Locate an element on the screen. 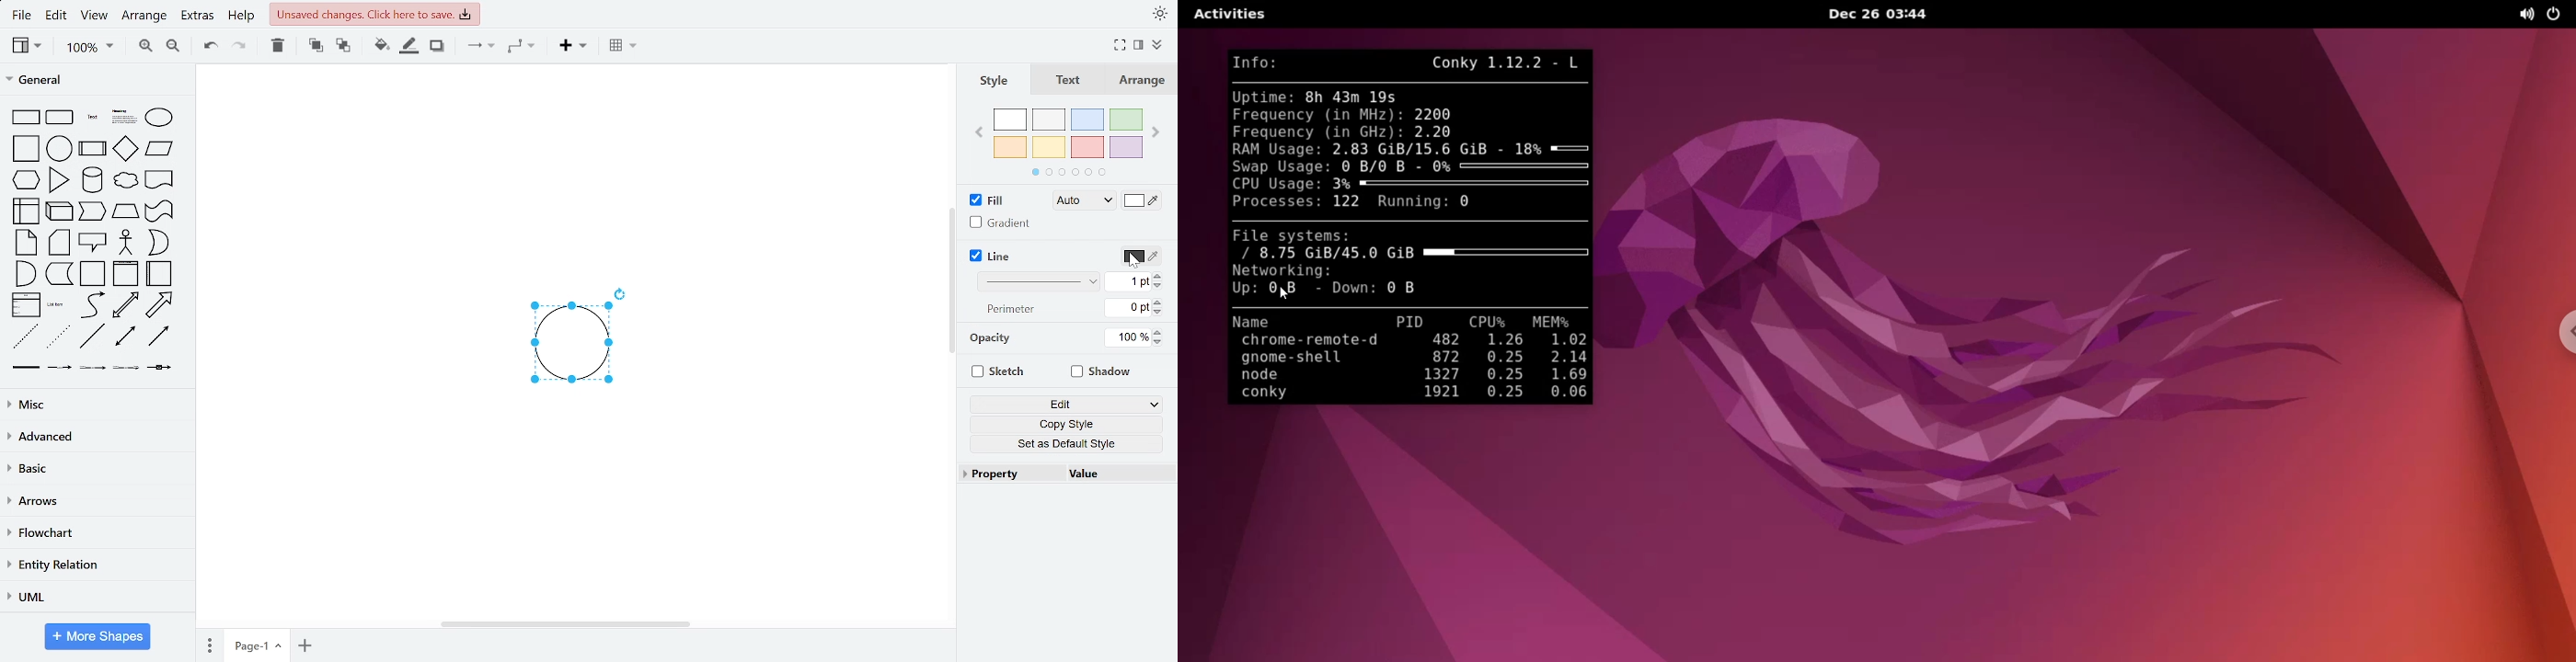 This screenshot has height=672, width=2576. hexagon is located at coordinates (26, 180).